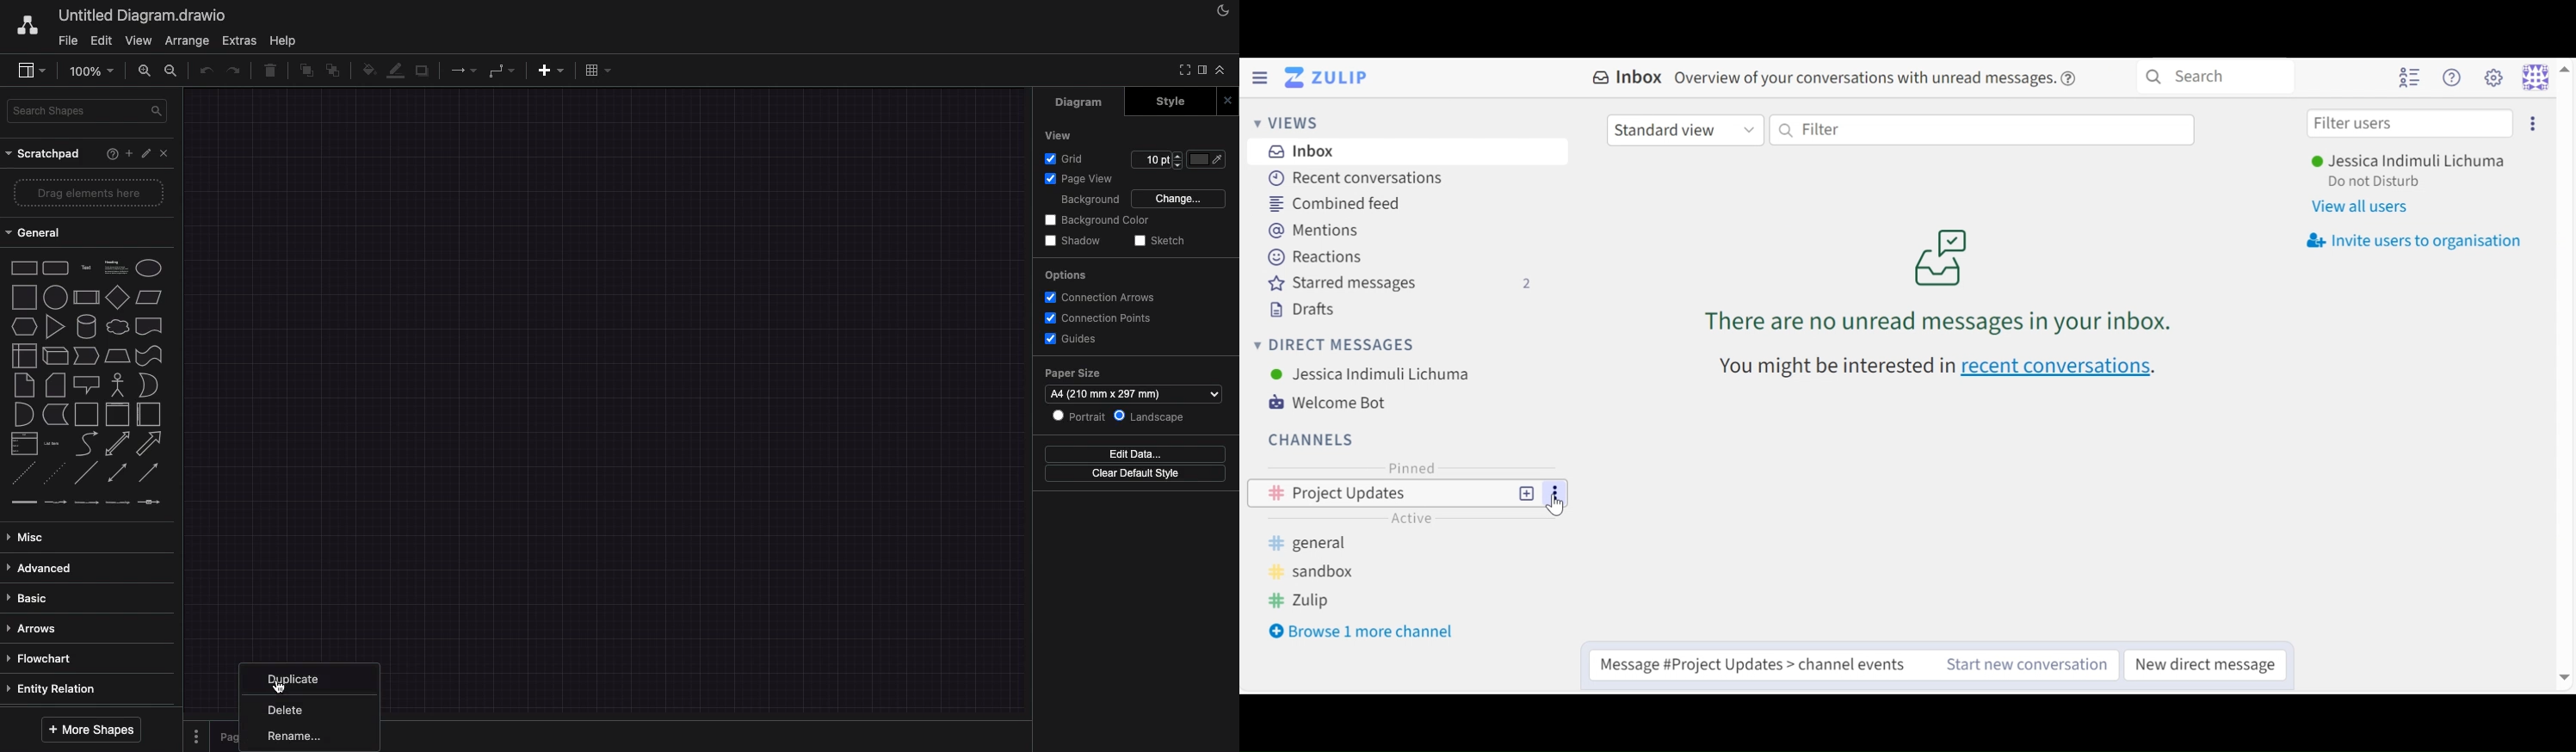 The height and width of the screenshot is (756, 2576). I want to click on draw.io, so click(27, 24).